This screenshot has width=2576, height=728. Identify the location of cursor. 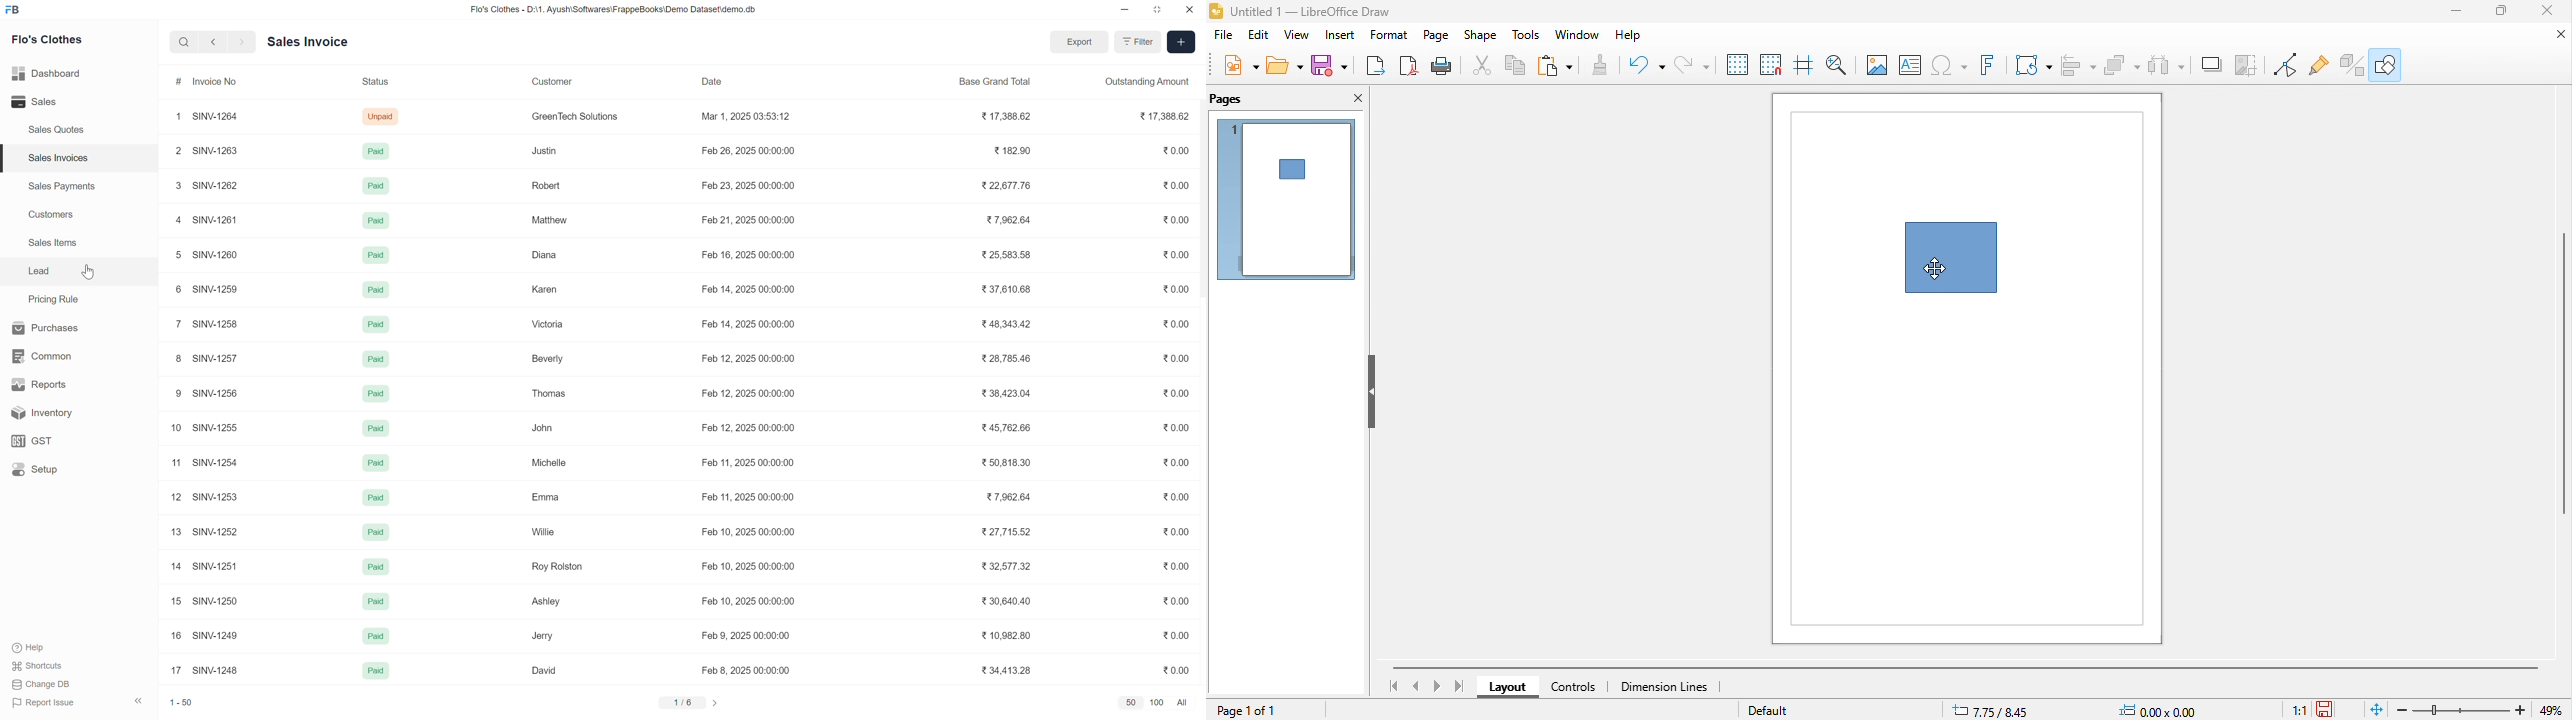
(90, 272).